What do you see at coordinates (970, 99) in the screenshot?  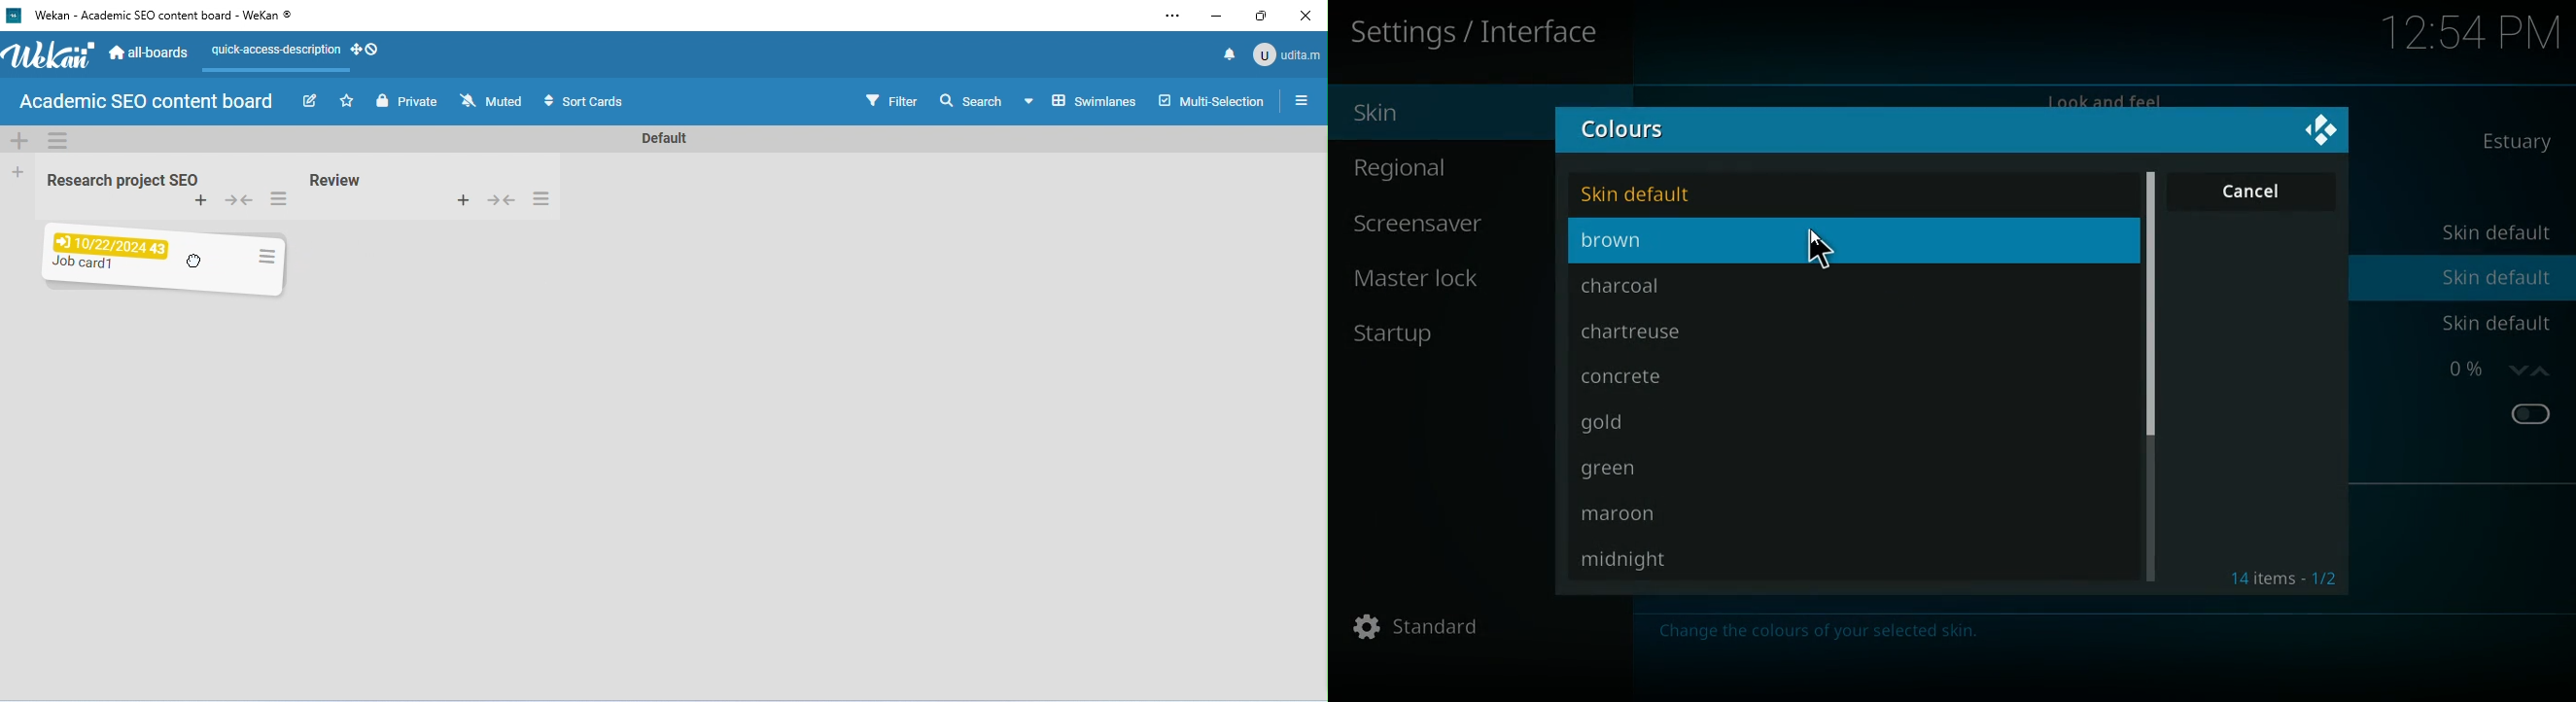 I see `search` at bounding box center [970, 99].